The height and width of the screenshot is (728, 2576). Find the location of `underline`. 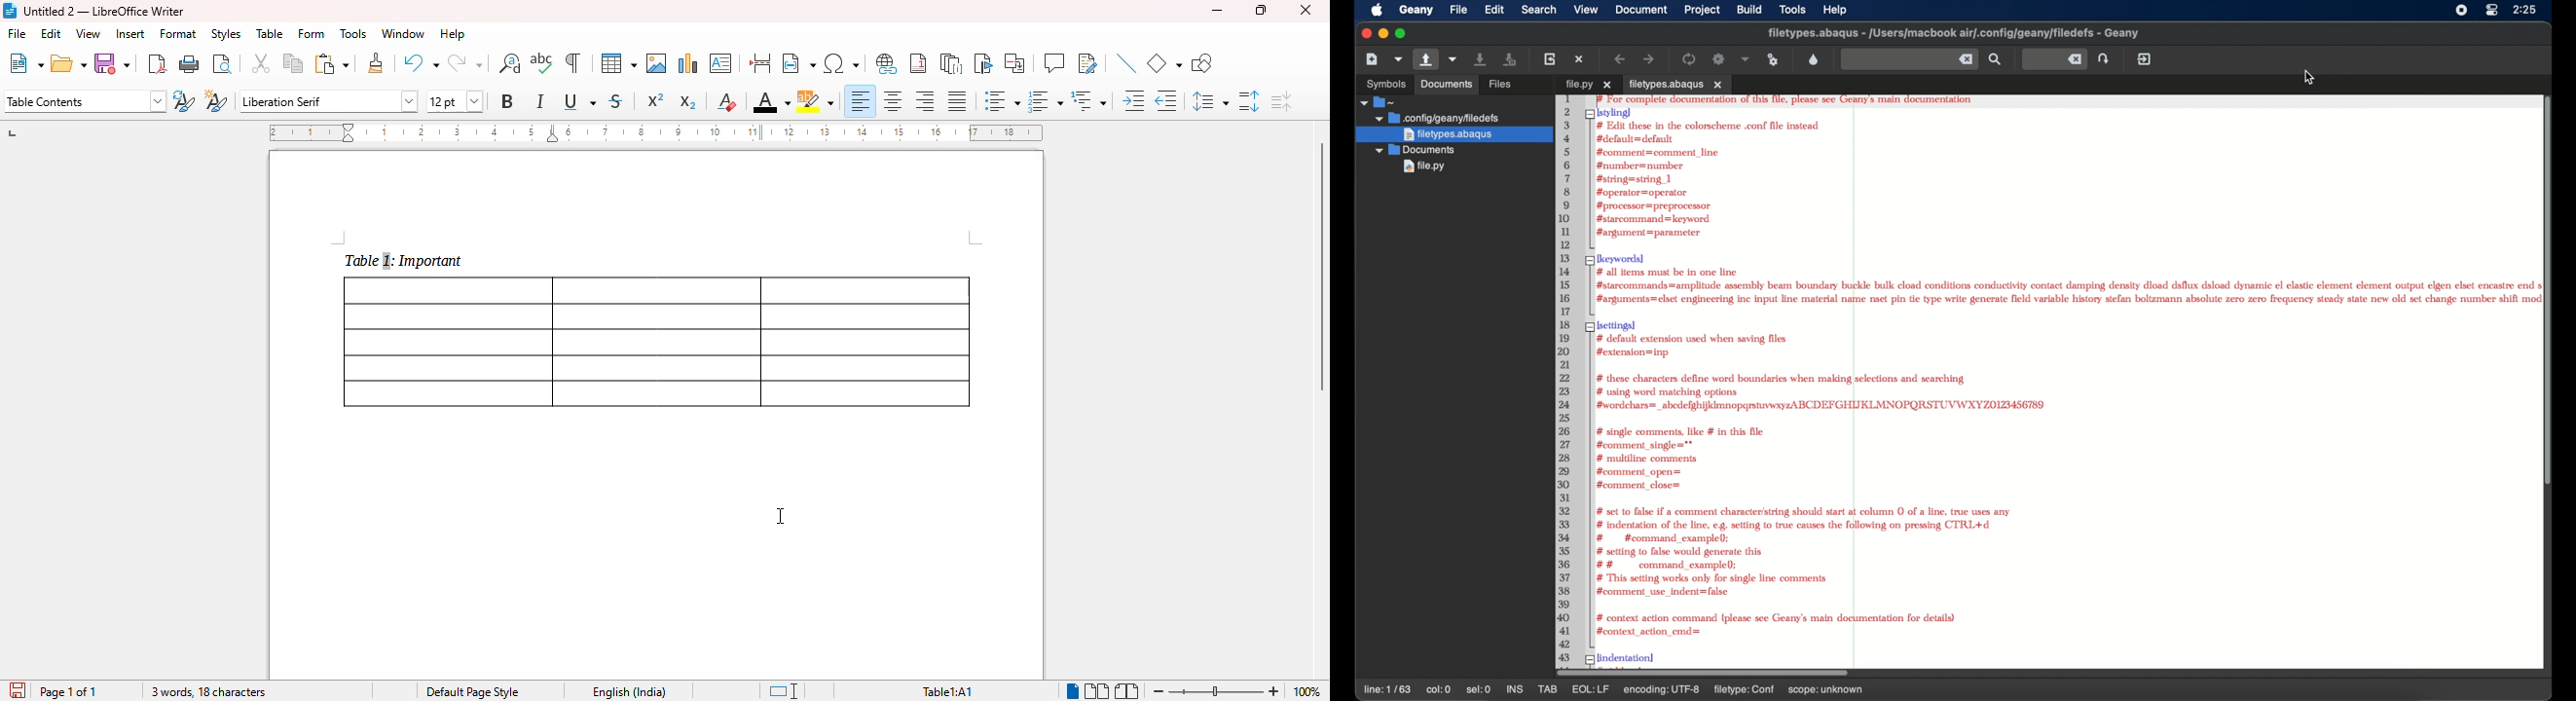

underline is located at coordinates (579, 100).